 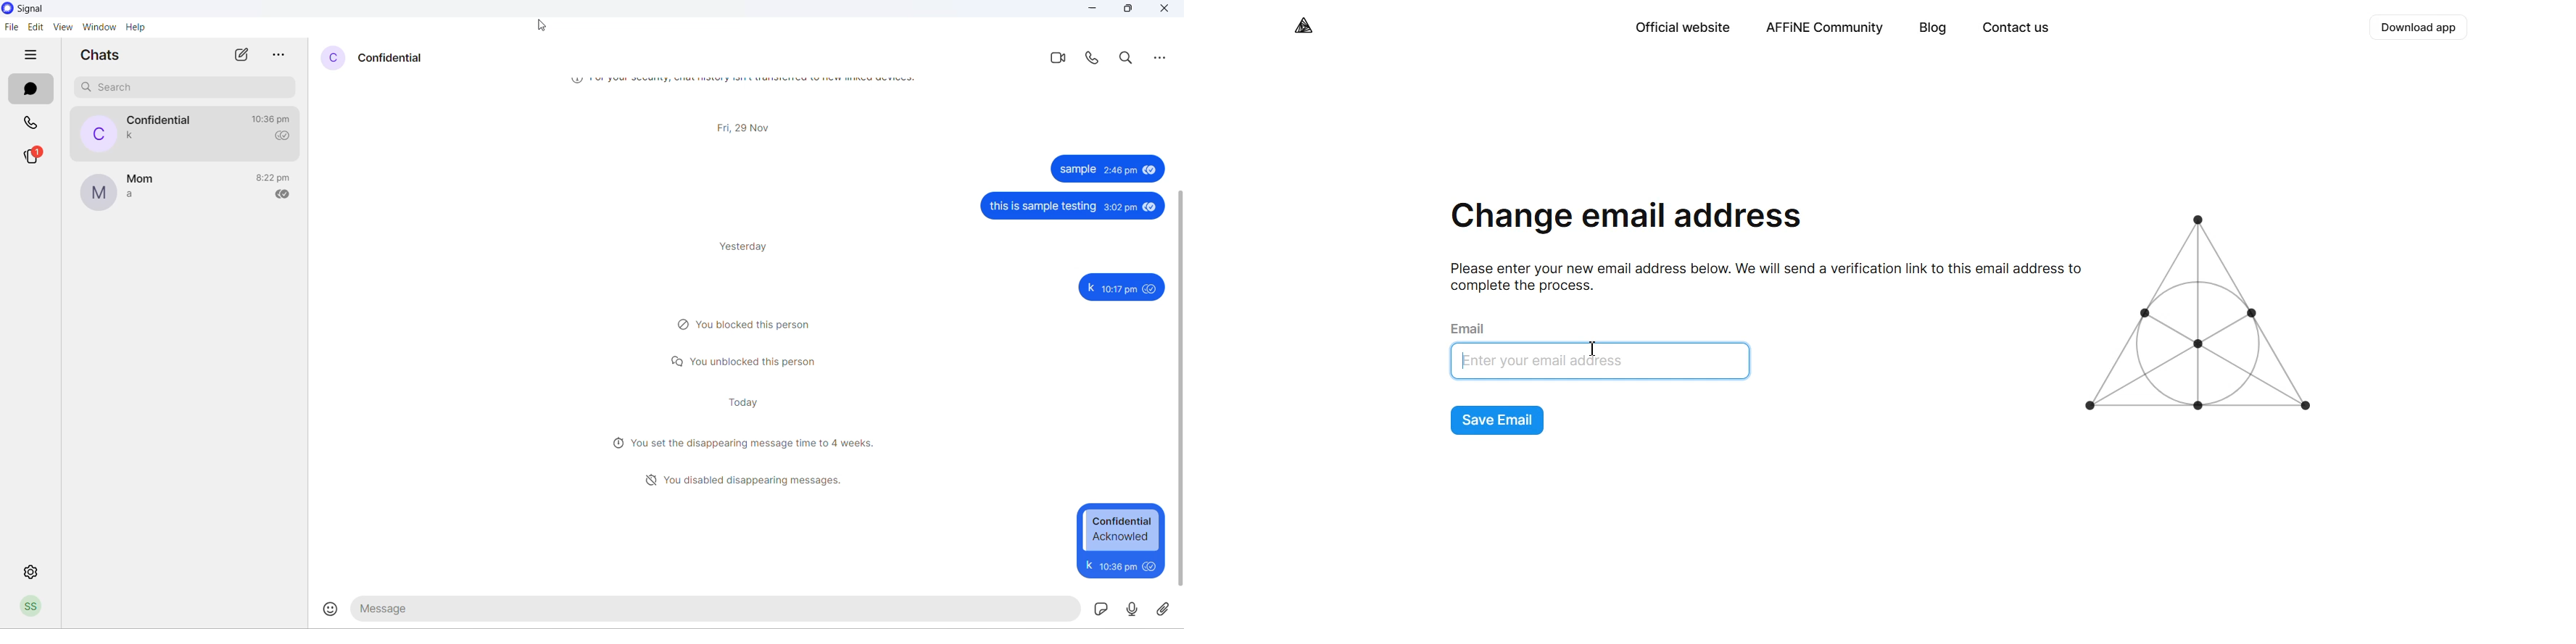 What do you see at coordinates (1127, 9) in the screenshot?
I see `maximize` at bounding box center [1127, 9].